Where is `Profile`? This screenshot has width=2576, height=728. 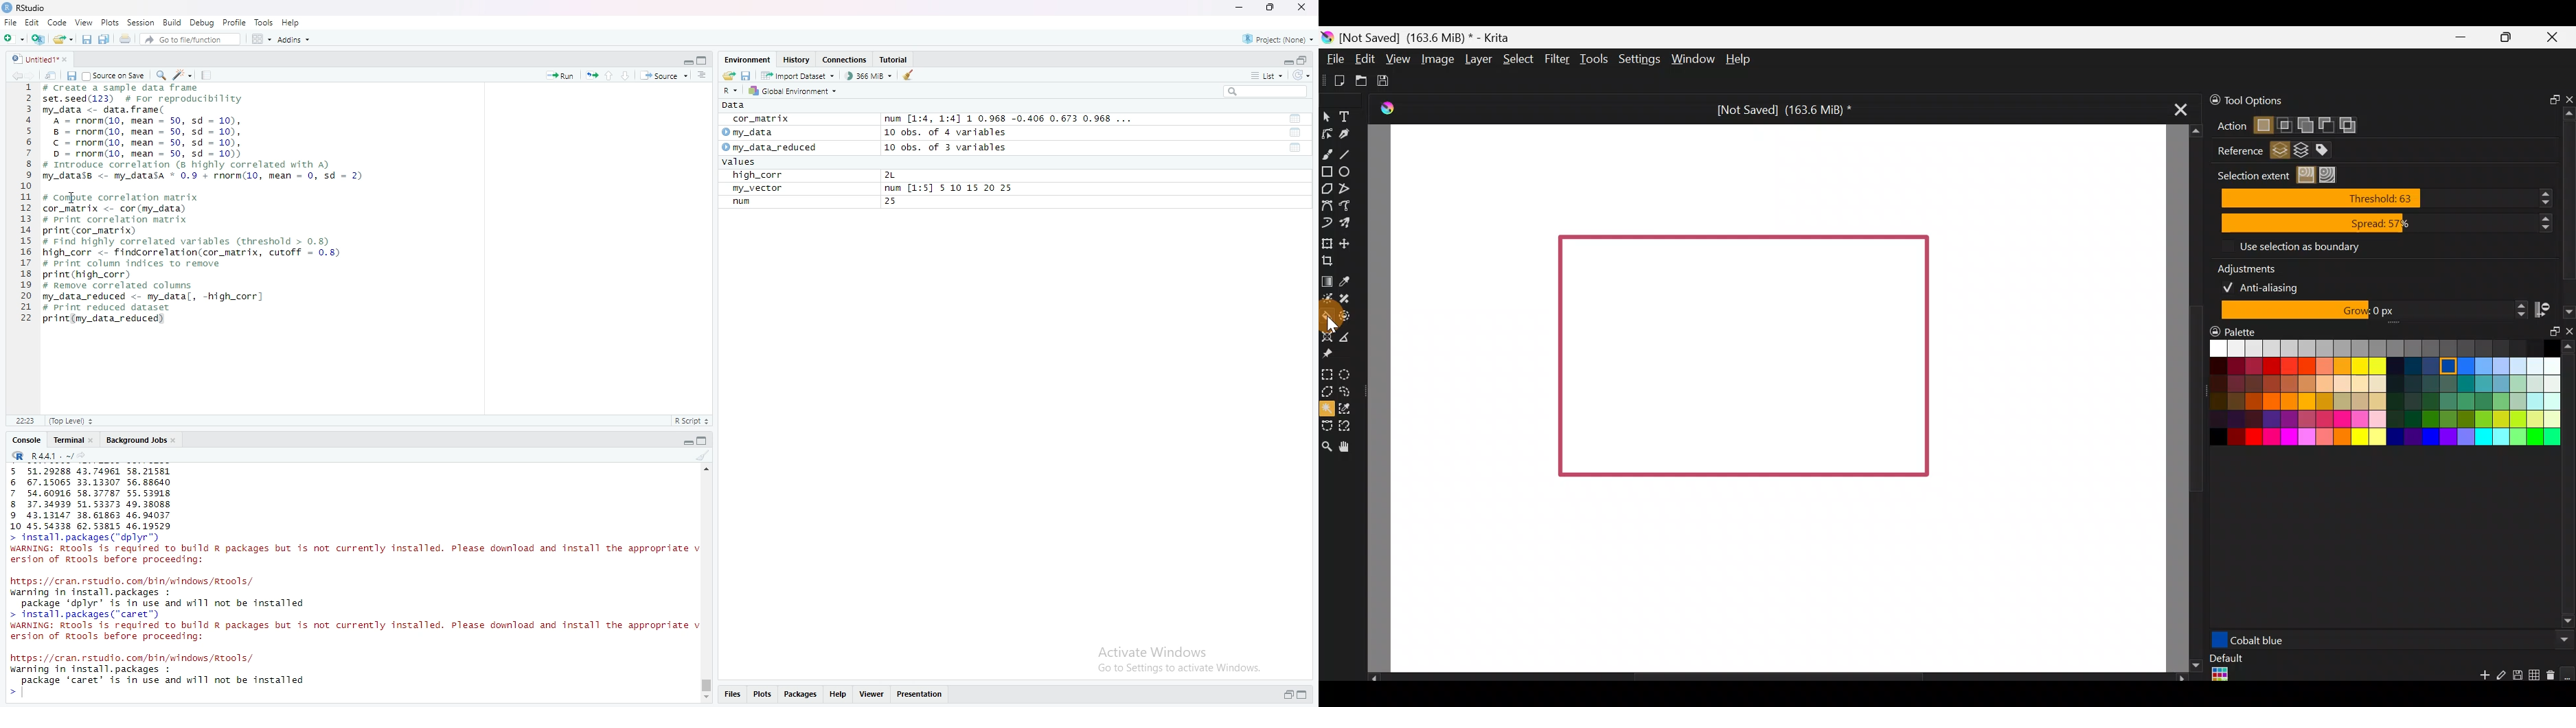
Profile is located at coordinates (234, 22).